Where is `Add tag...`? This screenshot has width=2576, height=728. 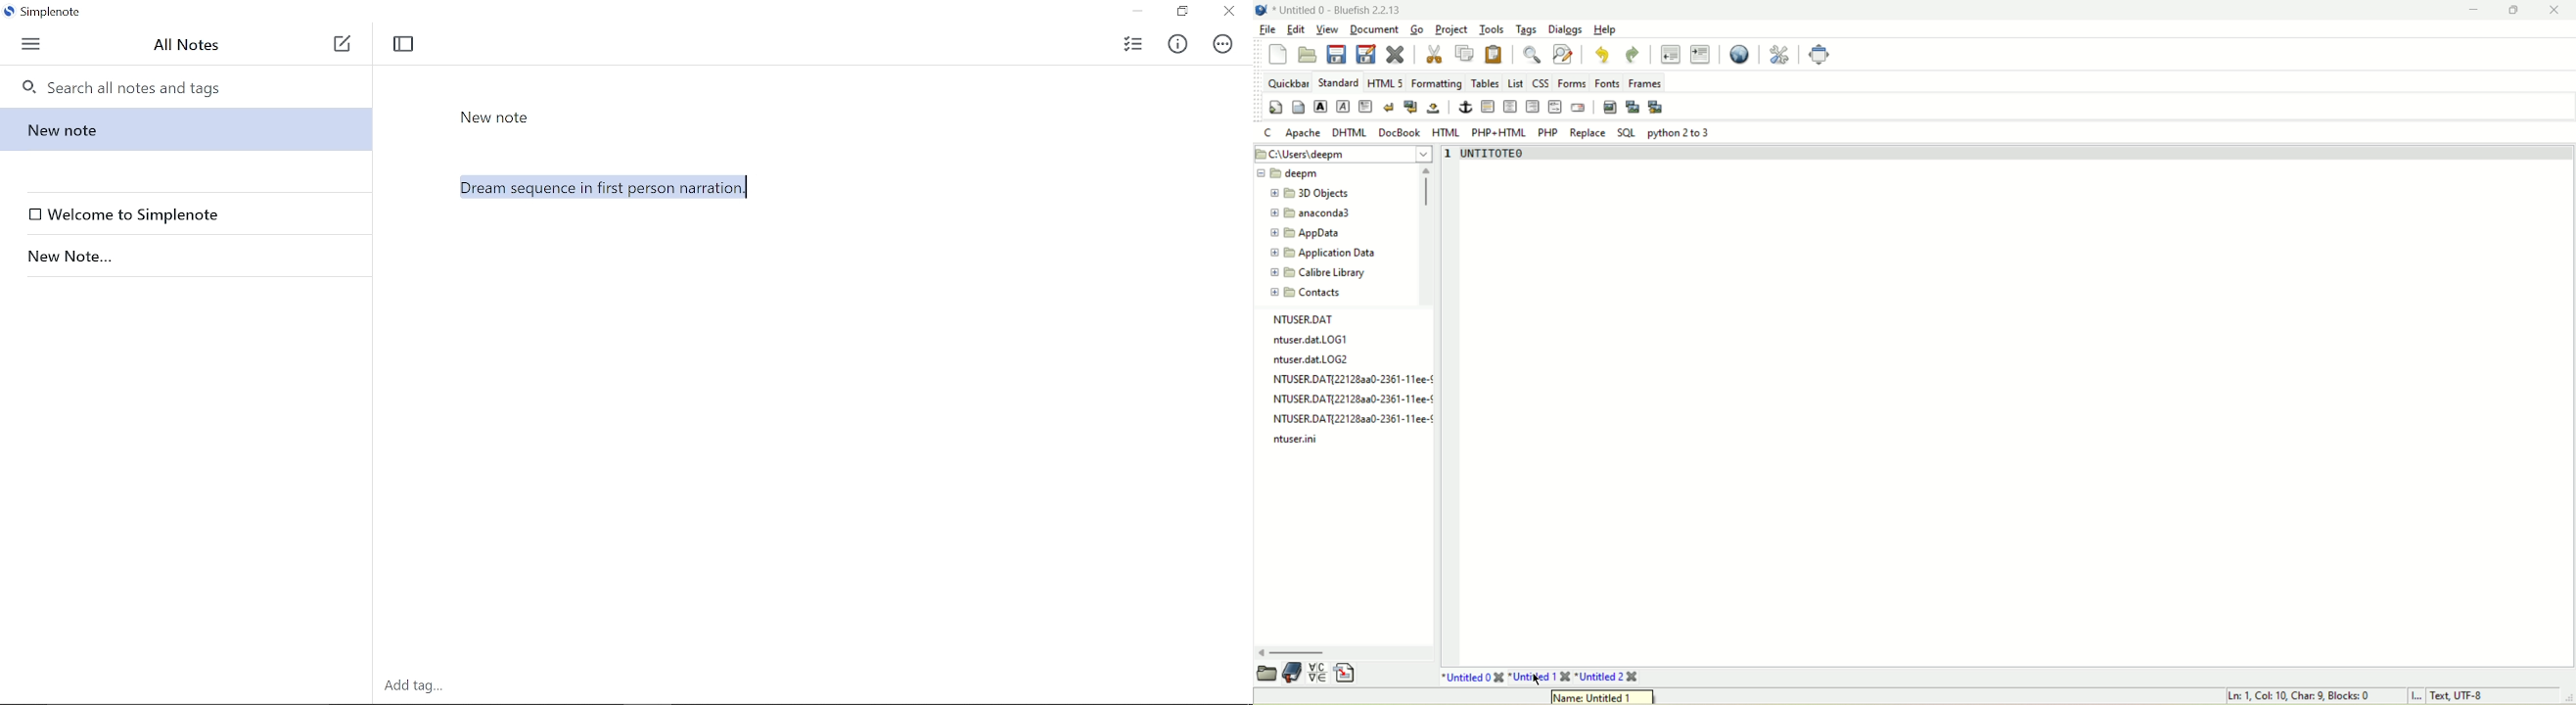 Add tag... is located at coordinates (414, 684).